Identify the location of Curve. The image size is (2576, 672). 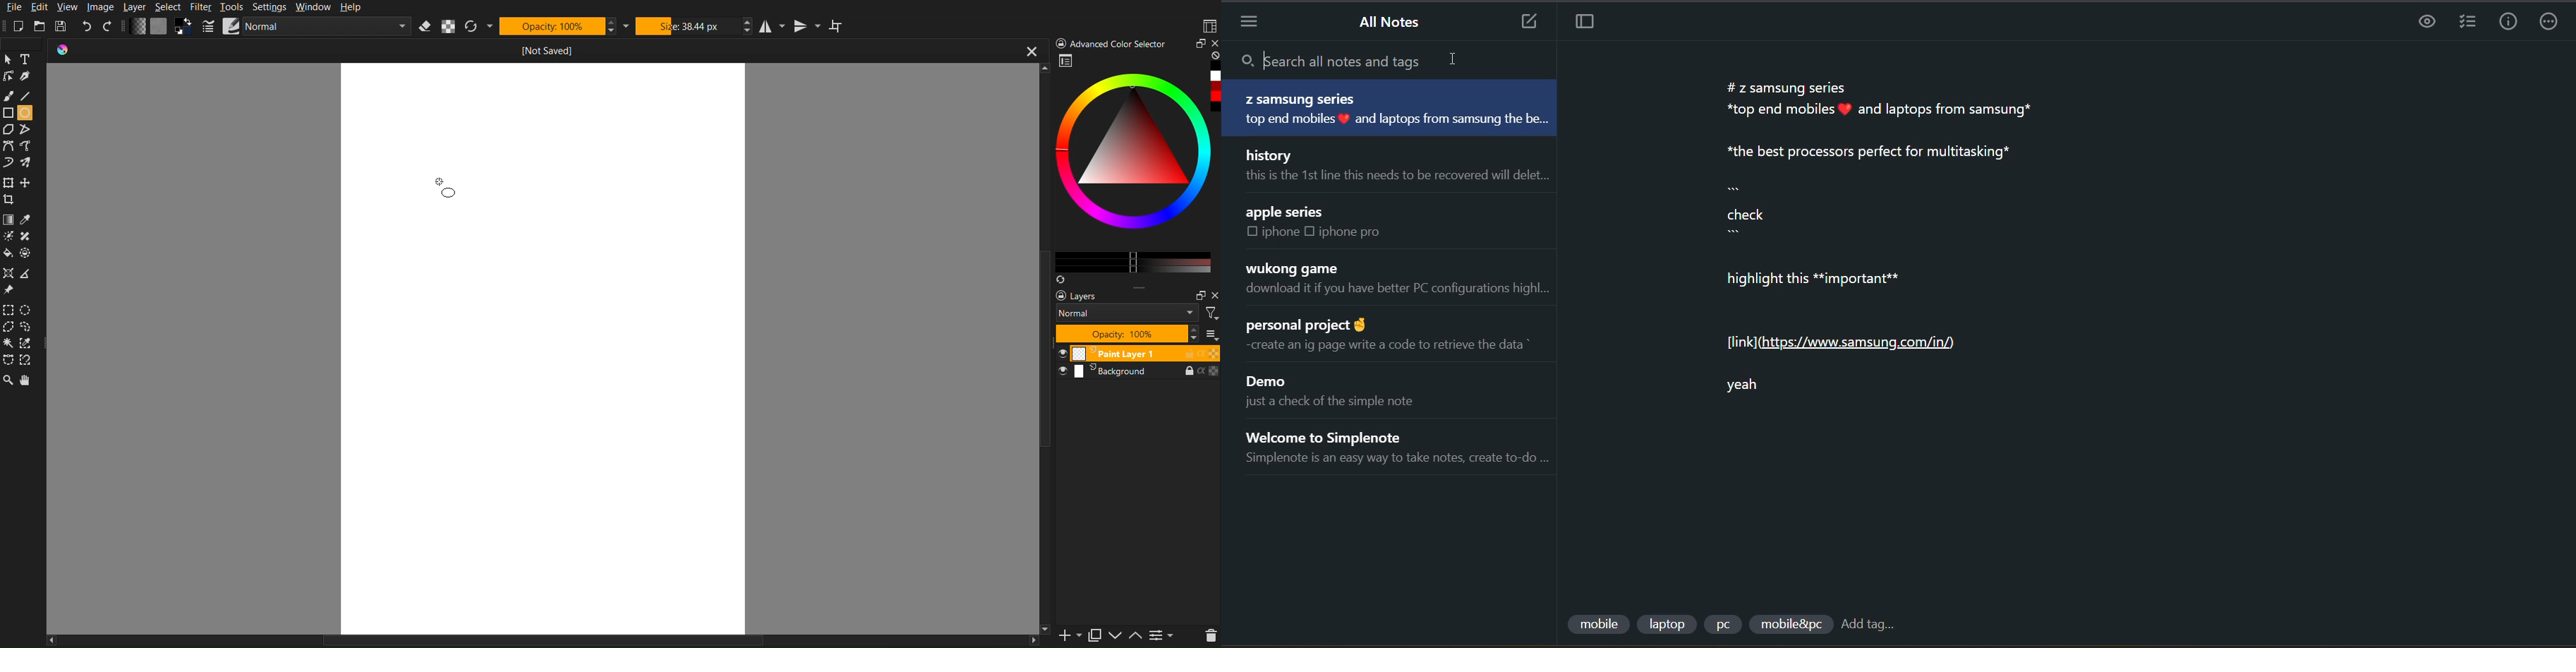
(8, 162).